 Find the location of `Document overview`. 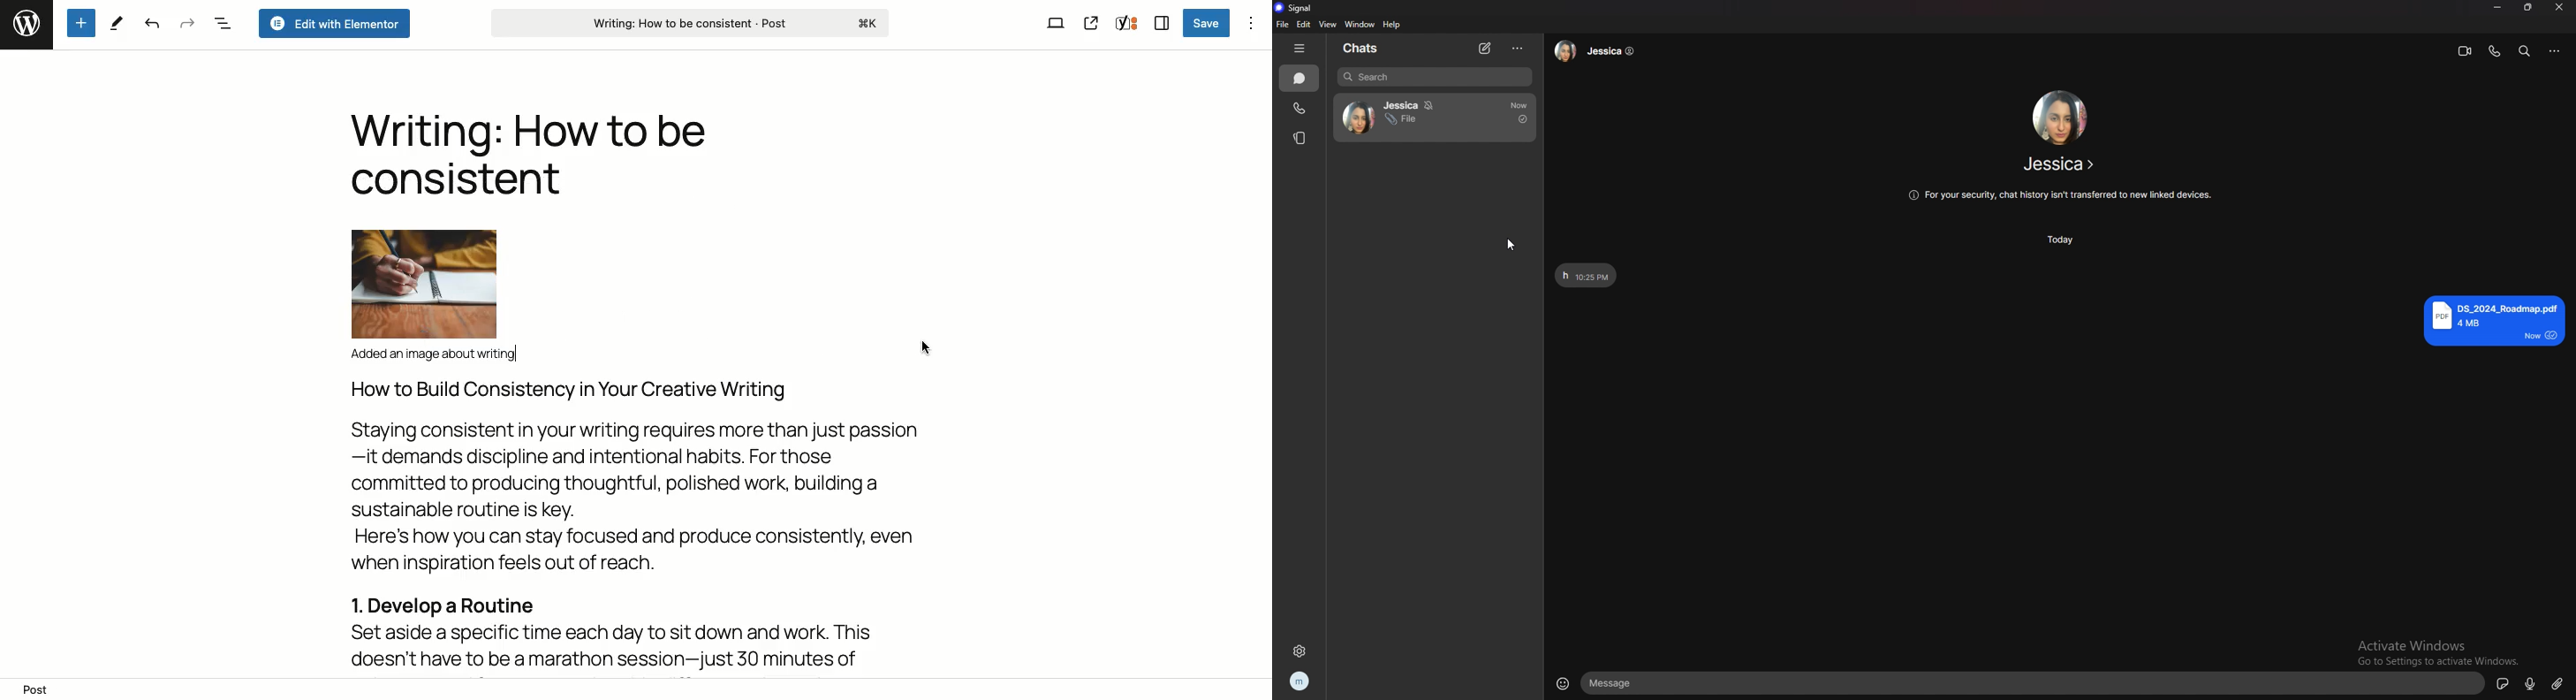

Document overview is located at coordinates (222, 22).